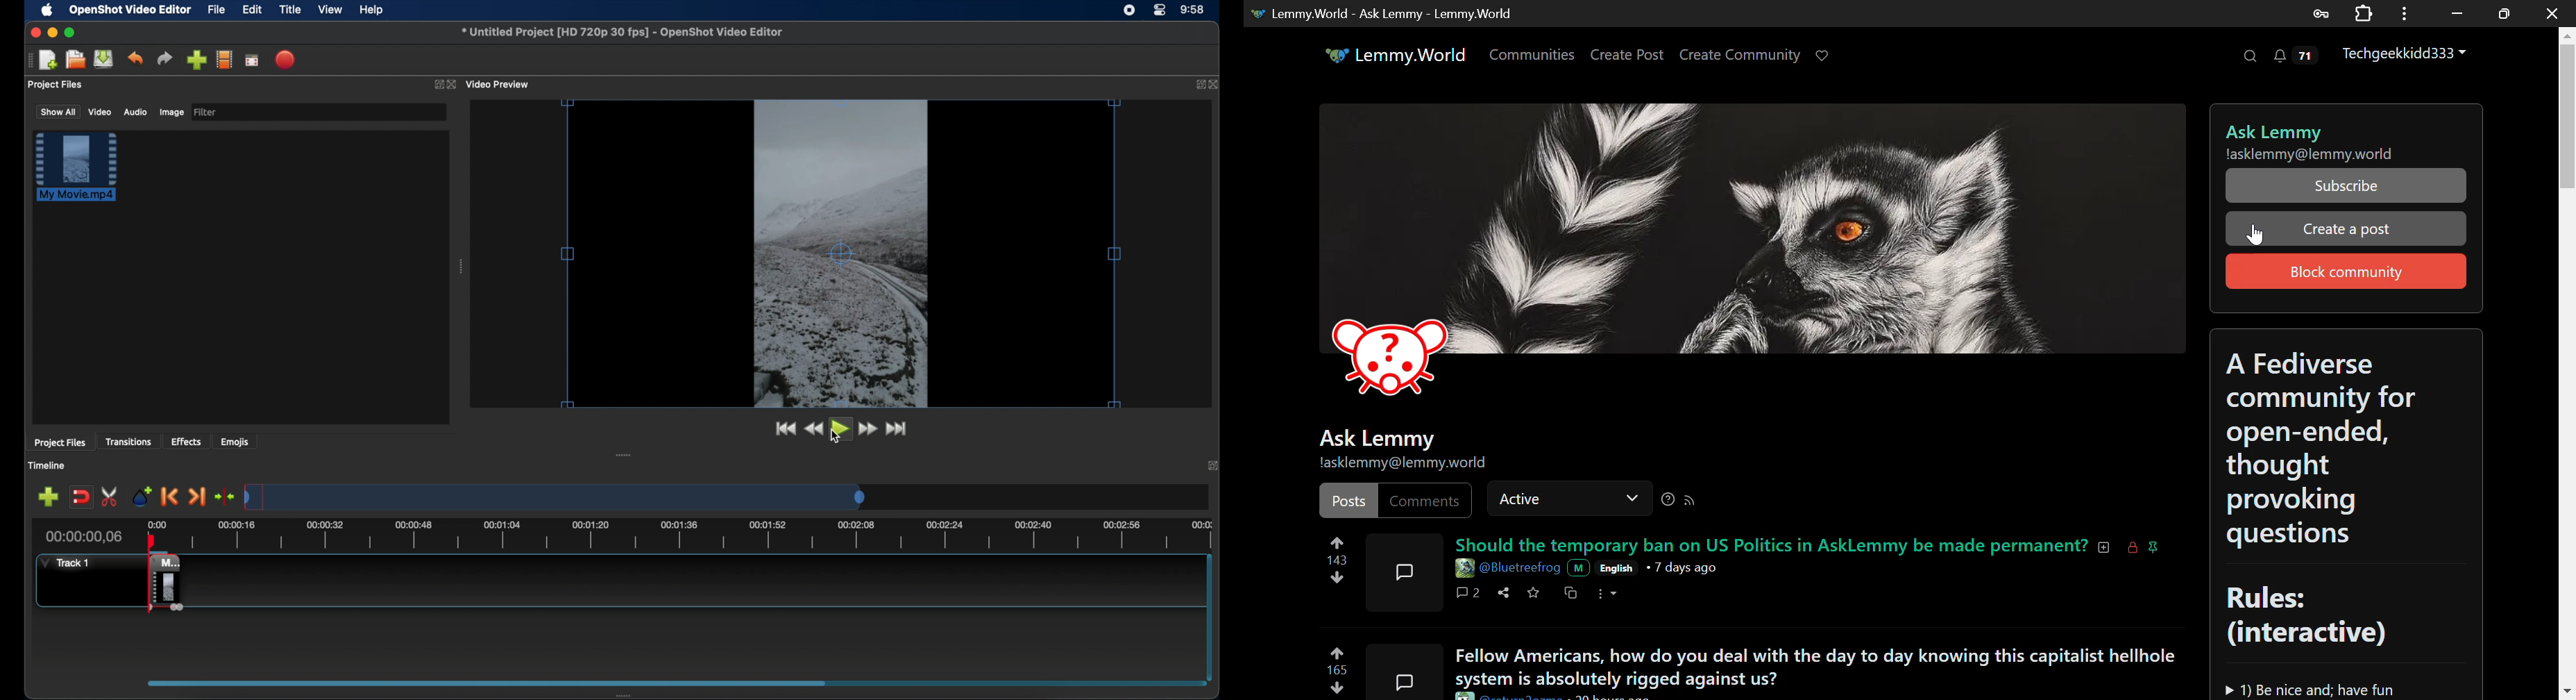 Image resolution: width=2576 pixels, height=700 pixels. What do you see at coordinates (235, 441) in the screenshot?
I see `emojis` at bounding box center [235, 441].